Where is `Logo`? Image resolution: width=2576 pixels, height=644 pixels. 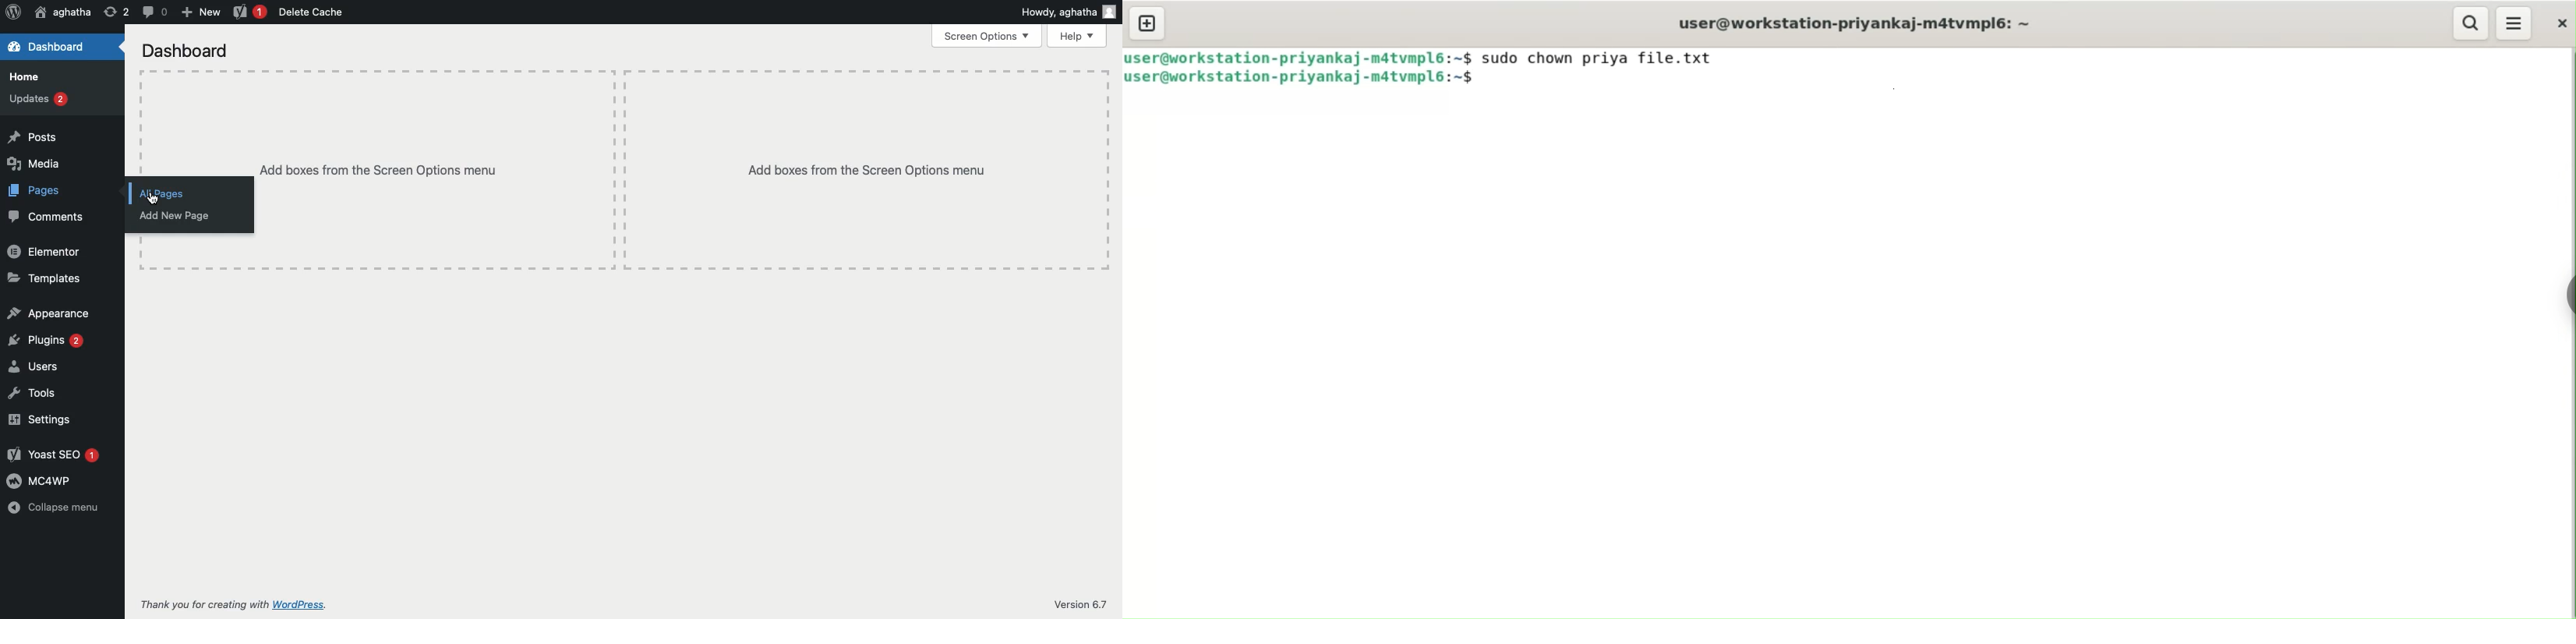 Logo is located at coordinates (11, 12).